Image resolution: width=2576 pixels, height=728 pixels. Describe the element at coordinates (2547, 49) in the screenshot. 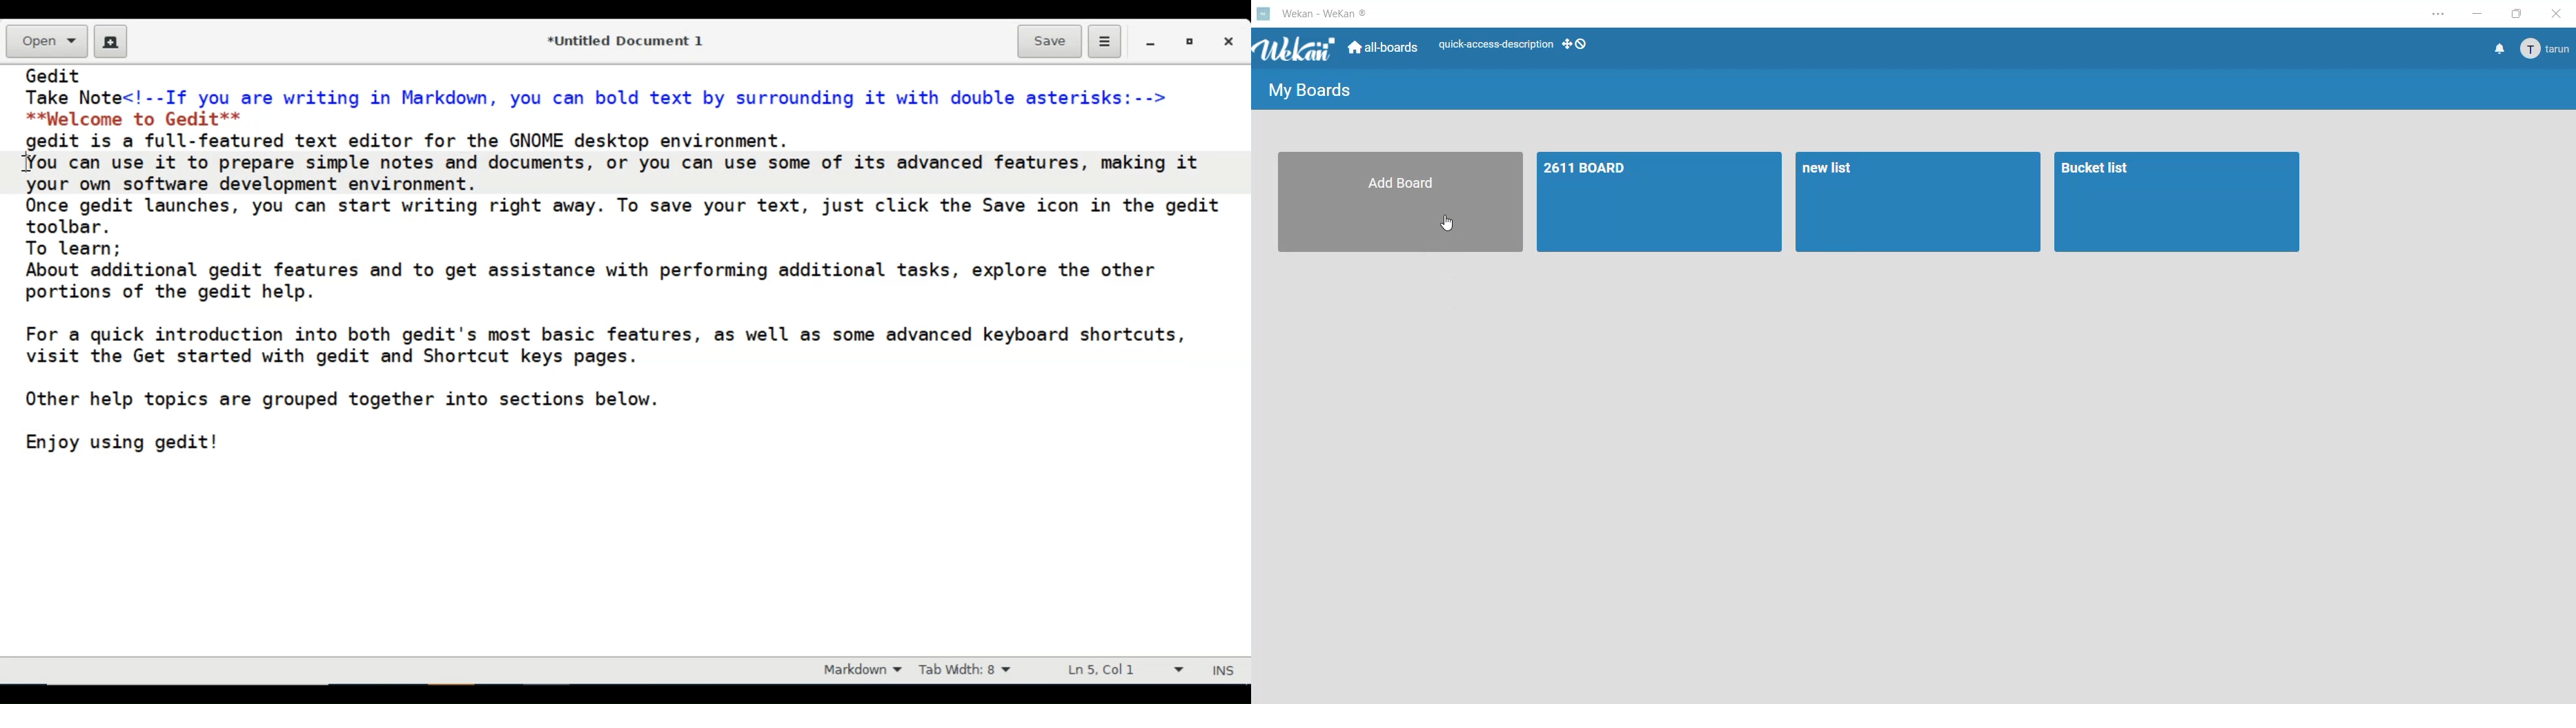

I see `Account` at that location.